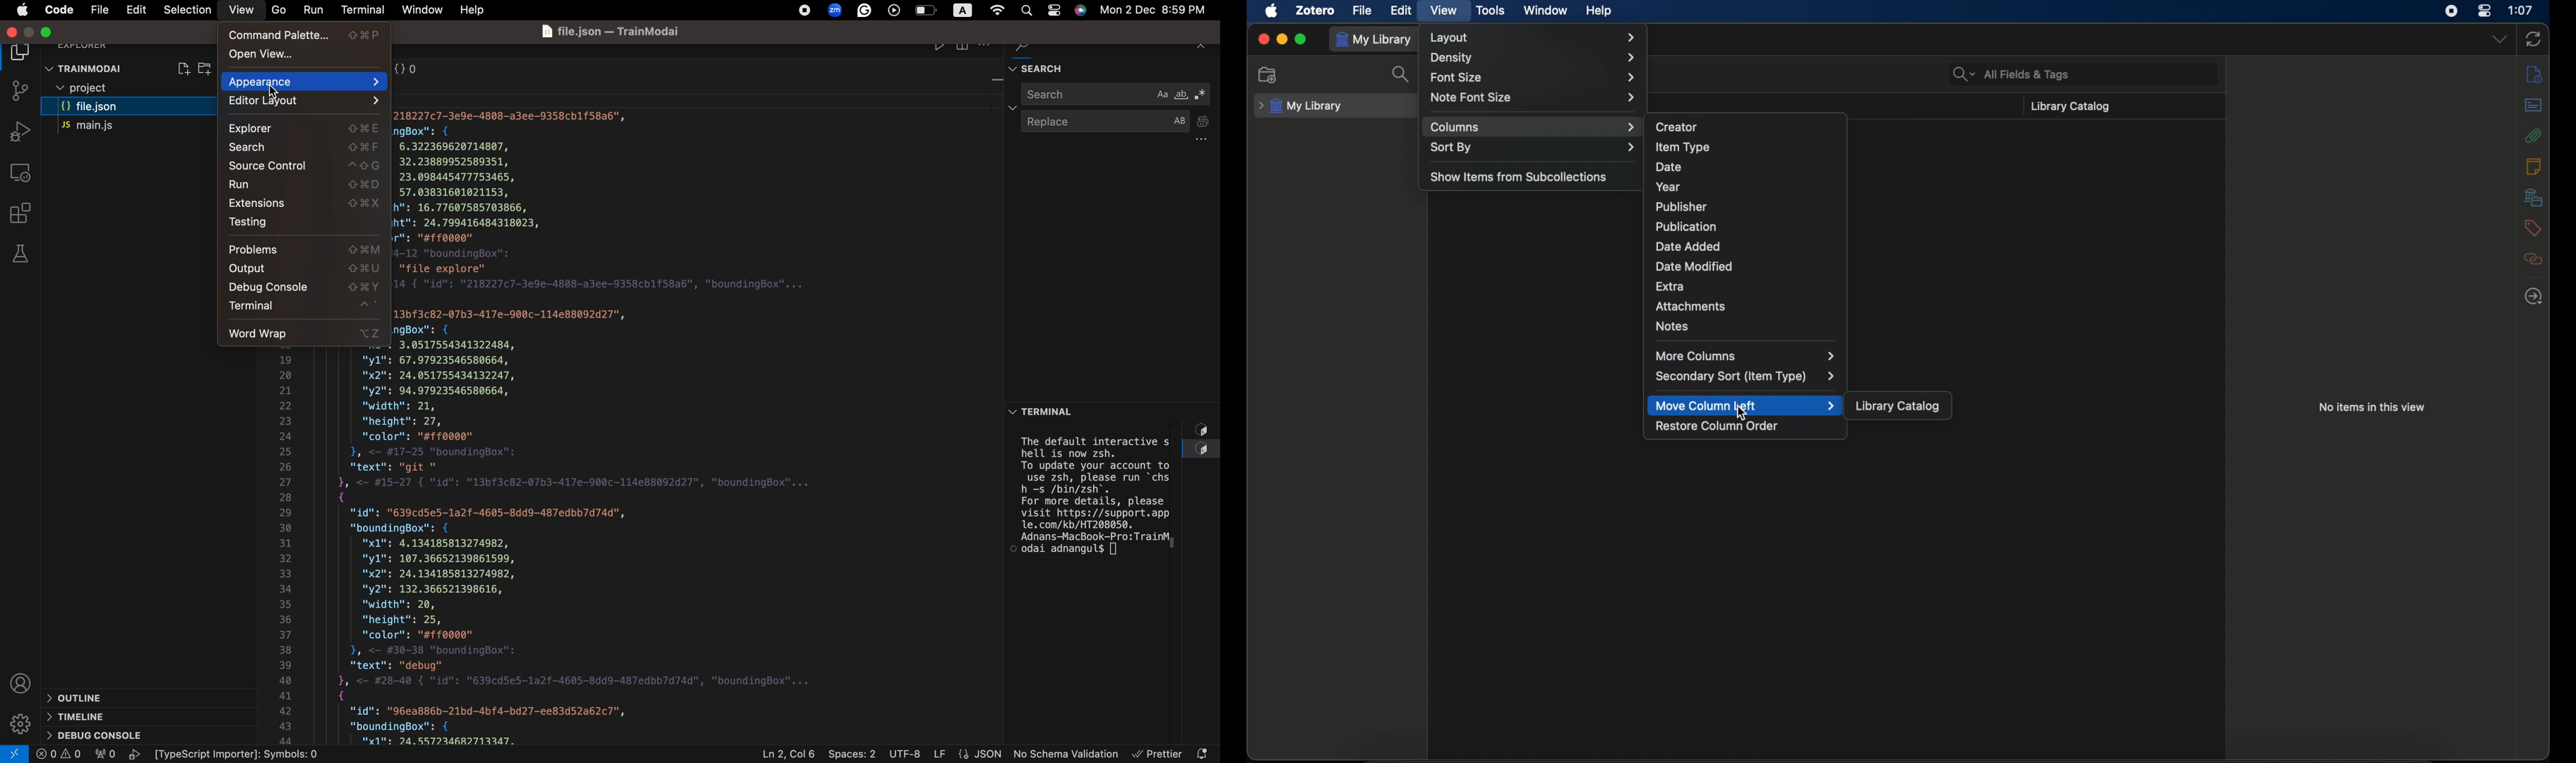  I want to click on locate, so click(2534, 297).